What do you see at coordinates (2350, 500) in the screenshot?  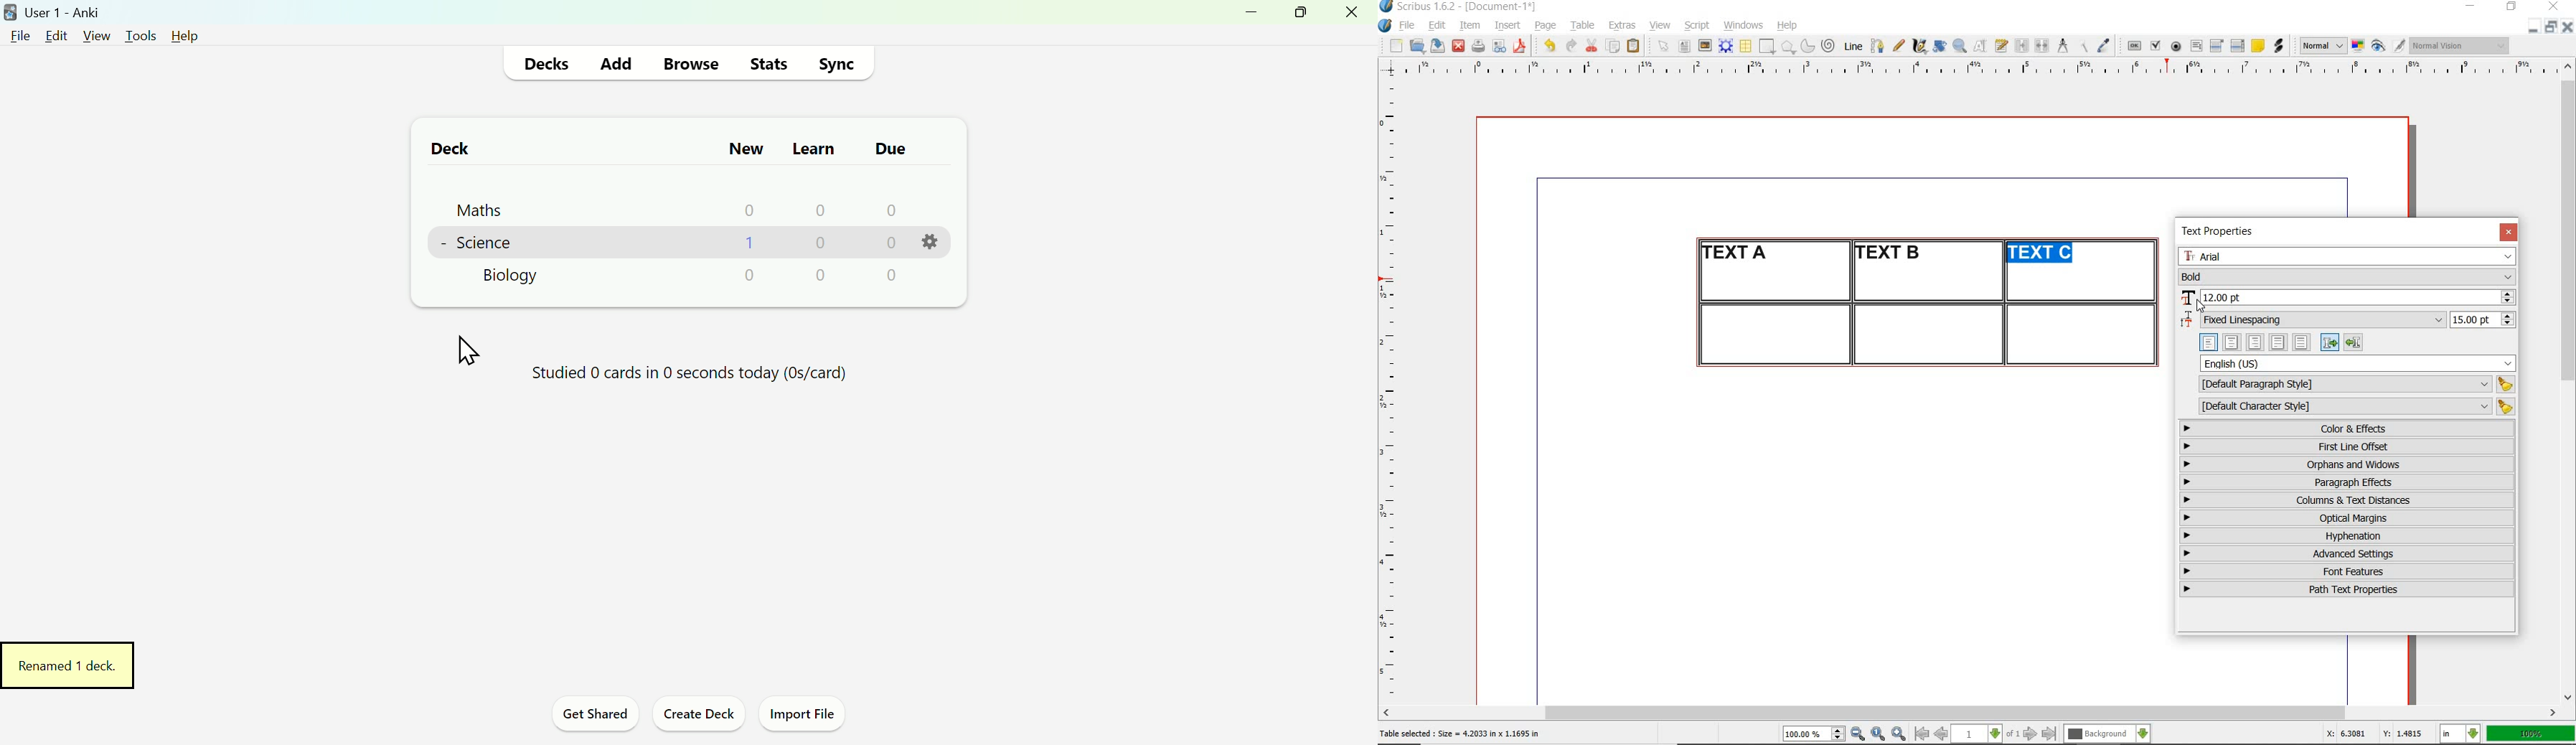 I see `columns & text distances` at bounding box center [2350, 500].